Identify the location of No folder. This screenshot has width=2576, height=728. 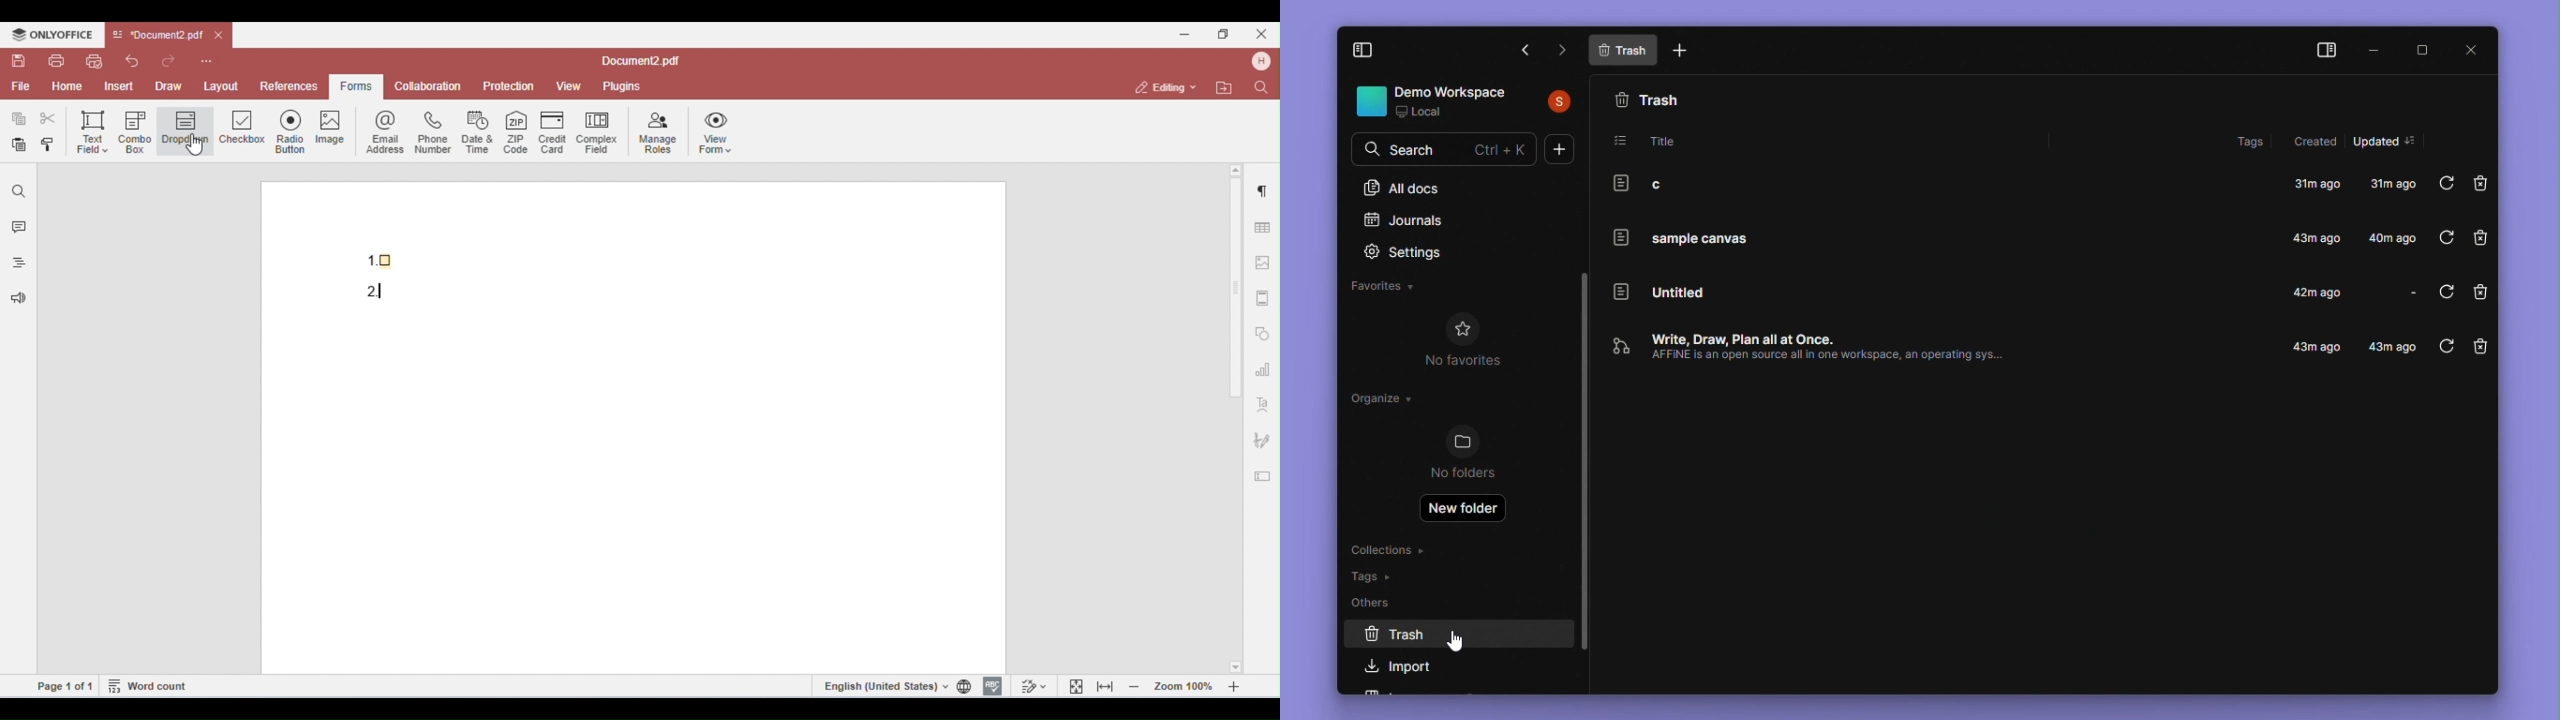
(1469, 456).